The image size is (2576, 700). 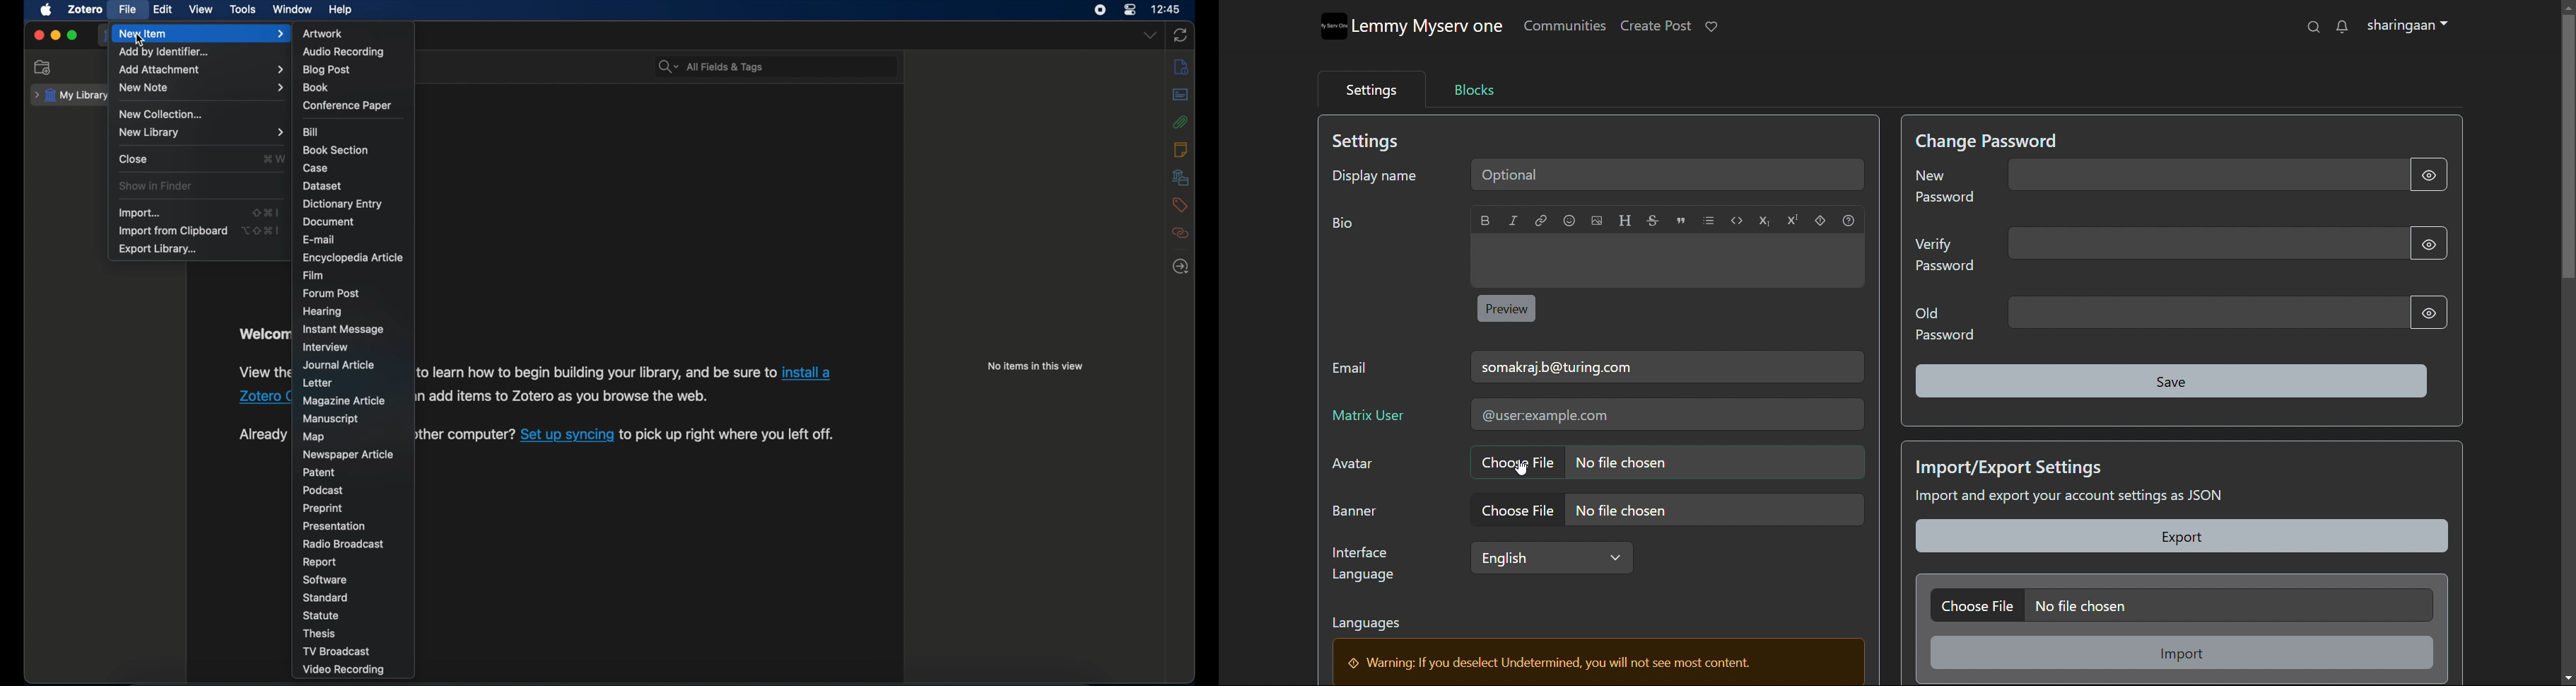 What do you see at coordinates (2314, 26) in the screenshot?
I see `search` at bounding box center [2314, 26].